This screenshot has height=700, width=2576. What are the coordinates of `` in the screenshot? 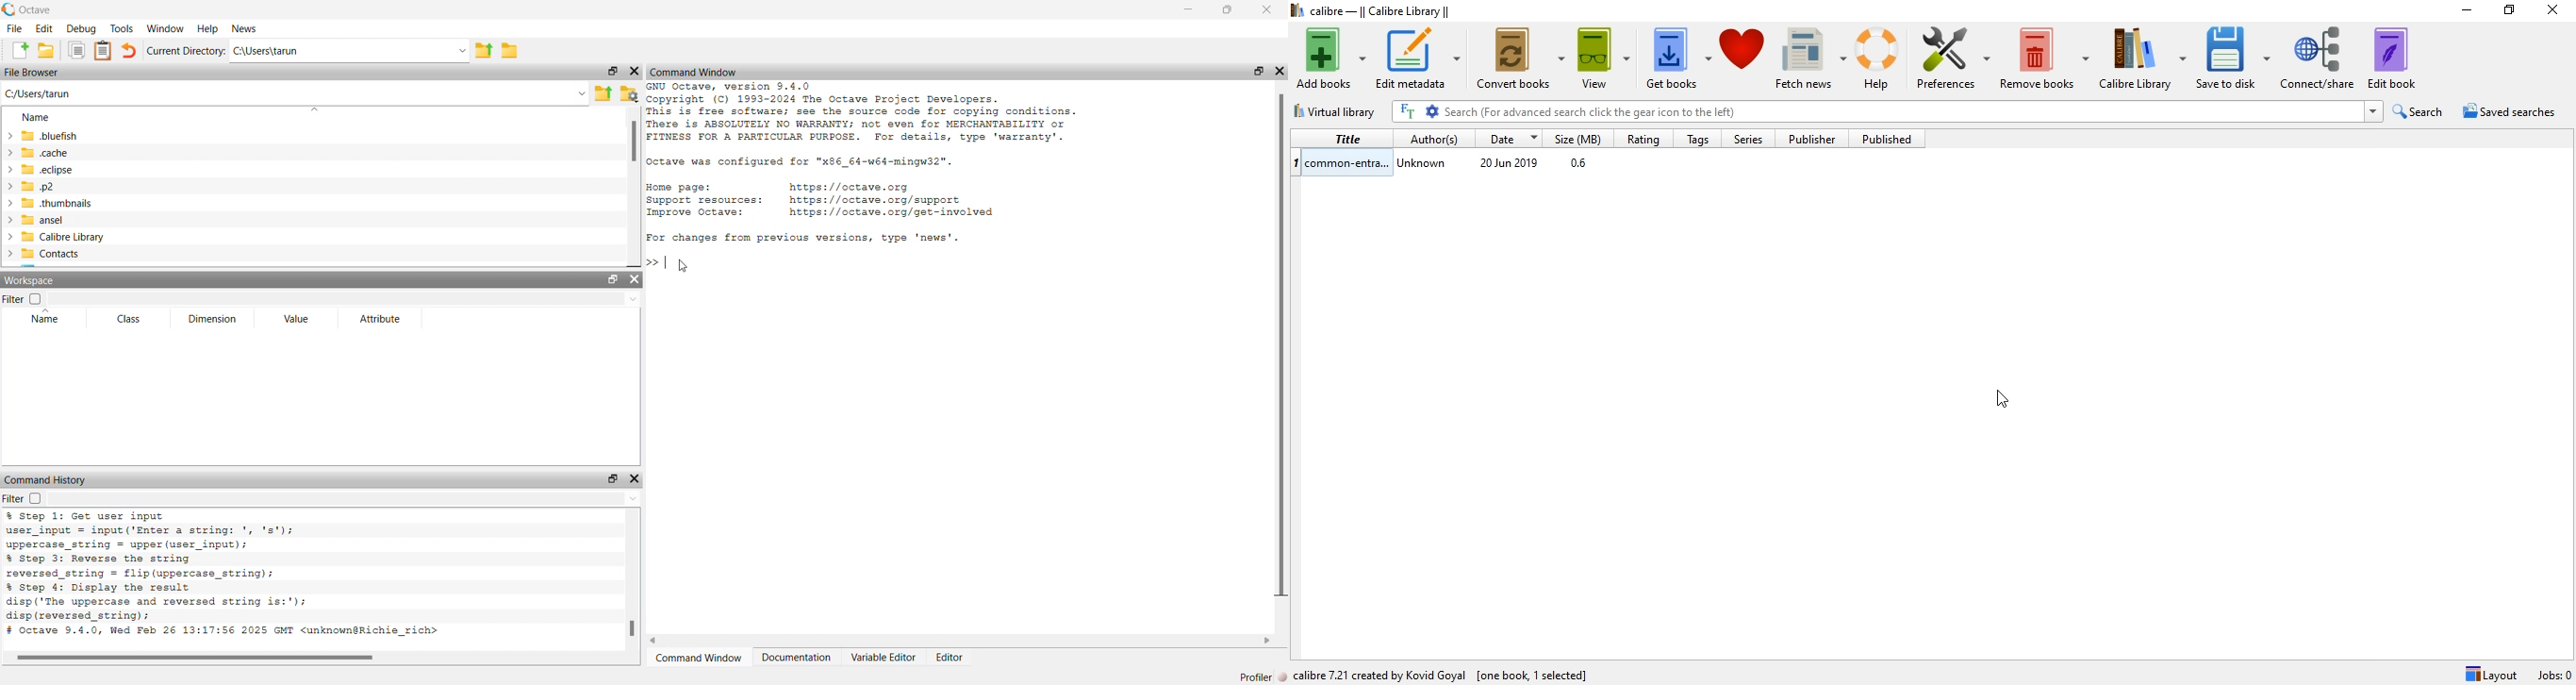 It's located at (2234, 56).